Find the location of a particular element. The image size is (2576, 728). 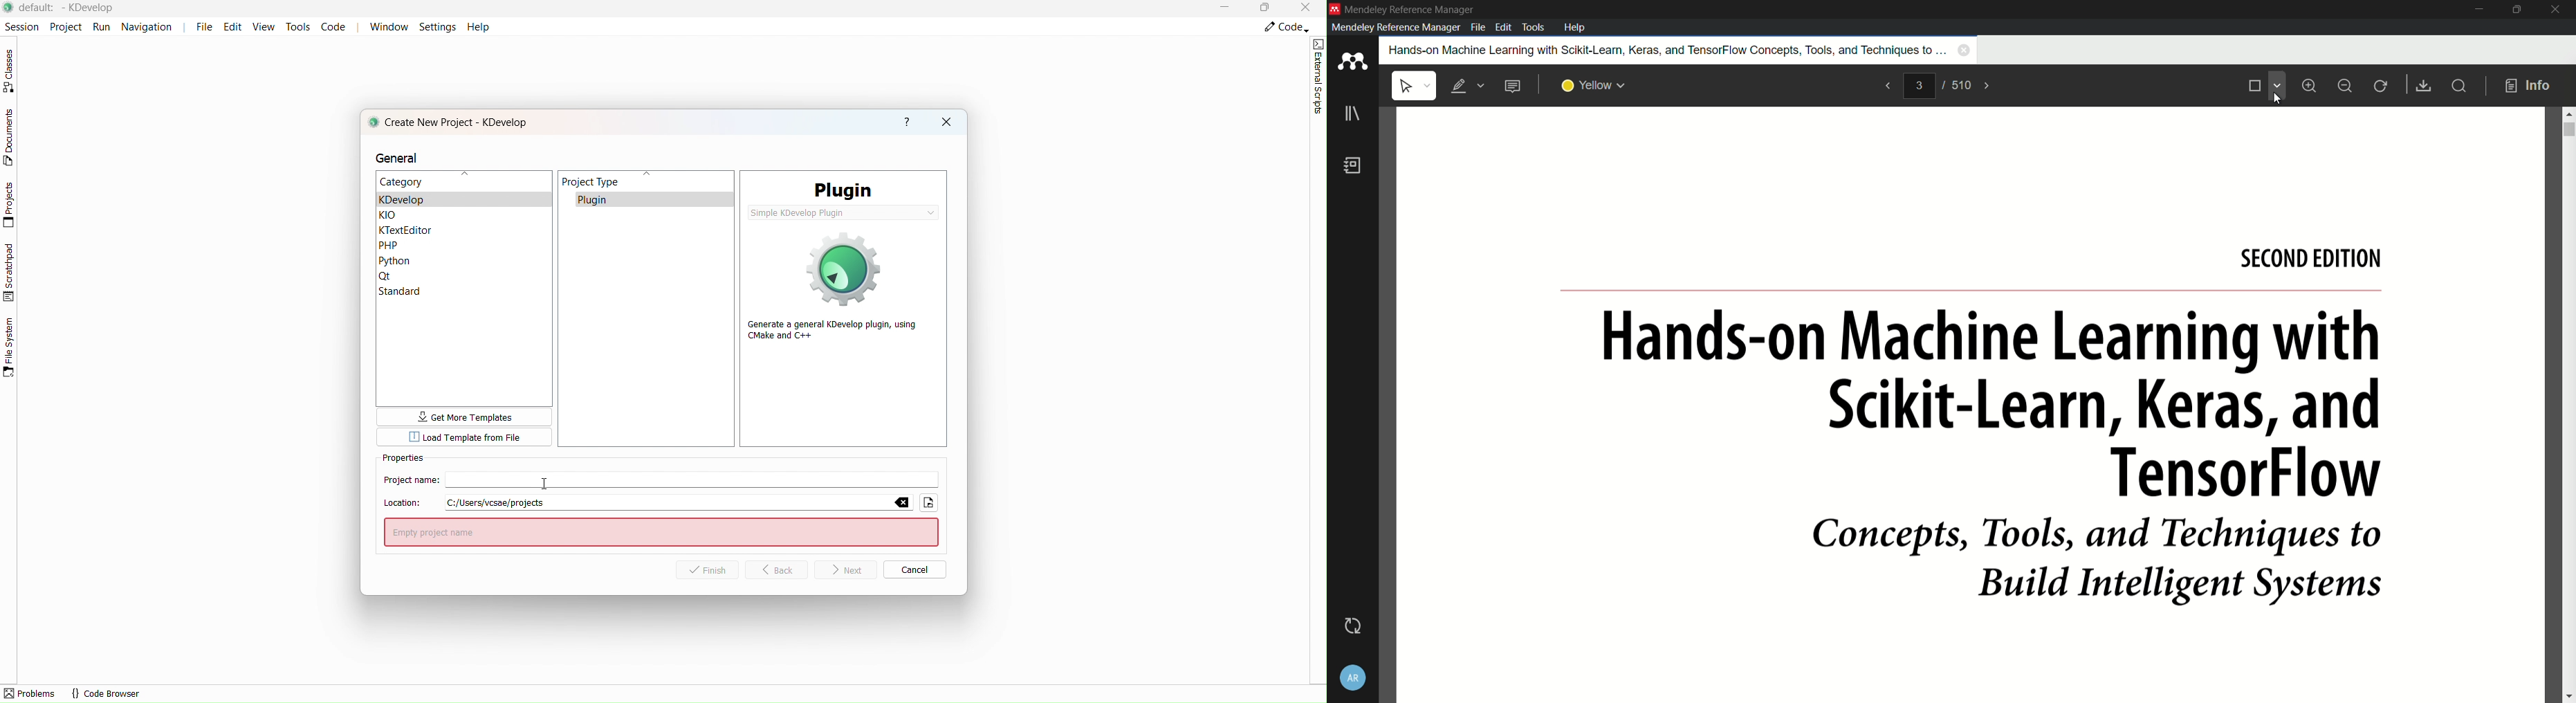

library is located at coordinates (1351, 114).